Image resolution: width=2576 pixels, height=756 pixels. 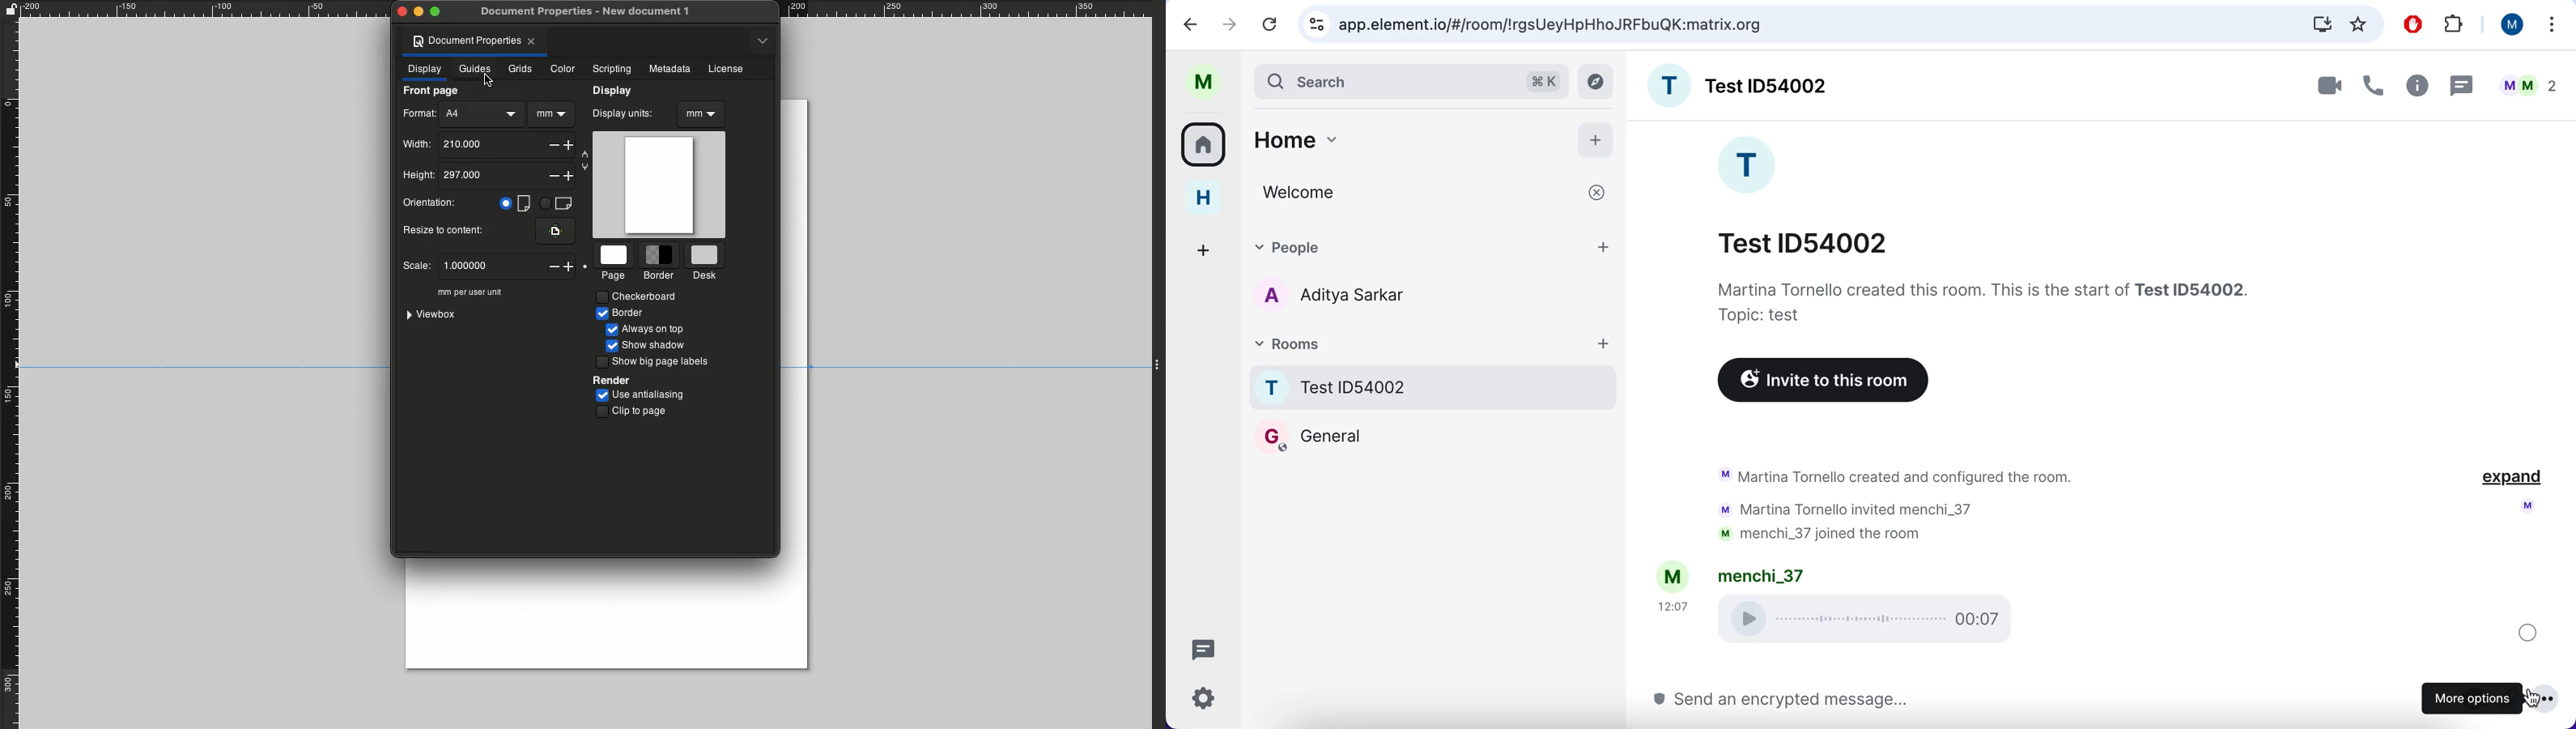 What do you see at coordinates (1674, 605) in the screenshot?
I see `hour` at bounding box center [1674, 605].